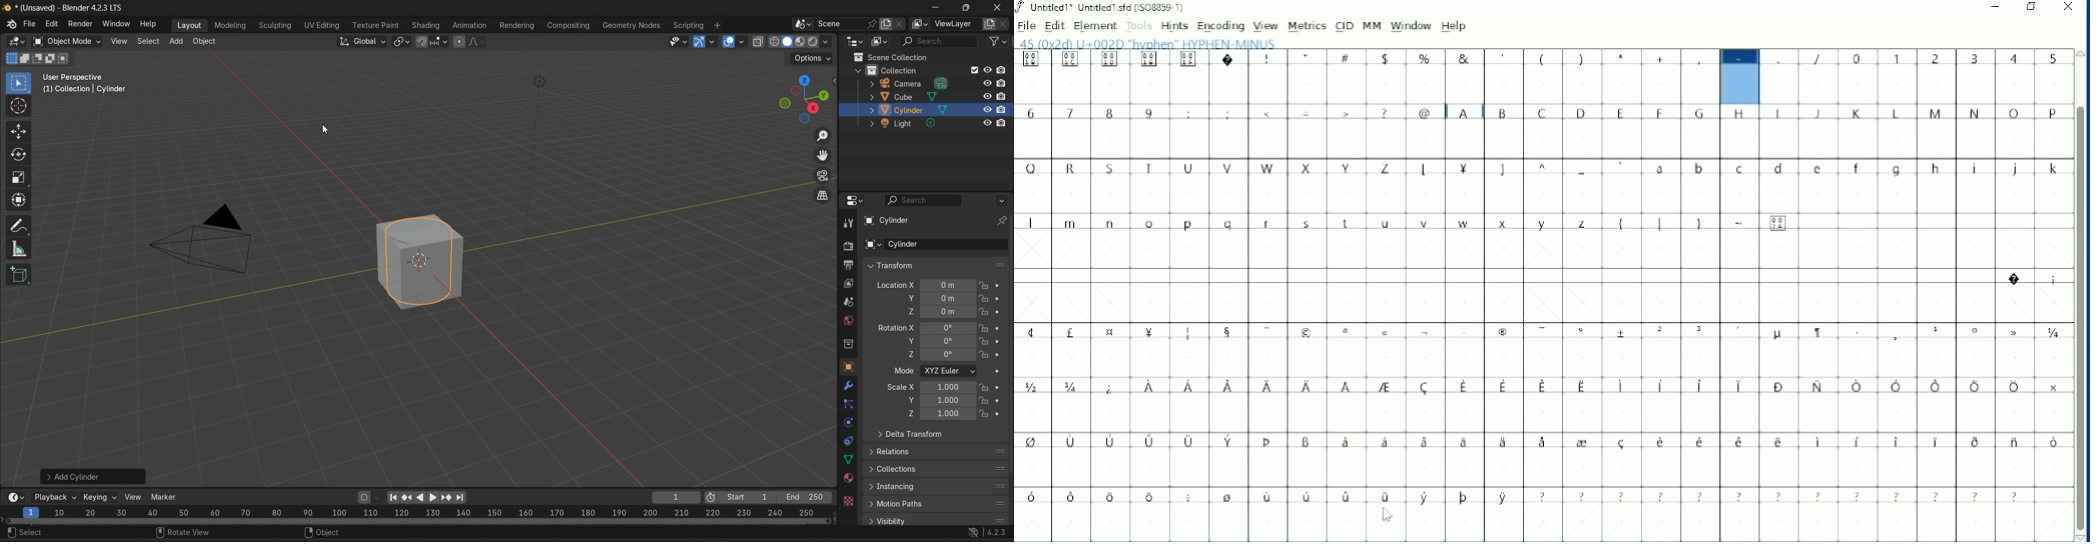 This screenshot has width=2100, height=560. Describe the element at coordinates (688, 24) in the screenshot. I see `scripting` at that location.